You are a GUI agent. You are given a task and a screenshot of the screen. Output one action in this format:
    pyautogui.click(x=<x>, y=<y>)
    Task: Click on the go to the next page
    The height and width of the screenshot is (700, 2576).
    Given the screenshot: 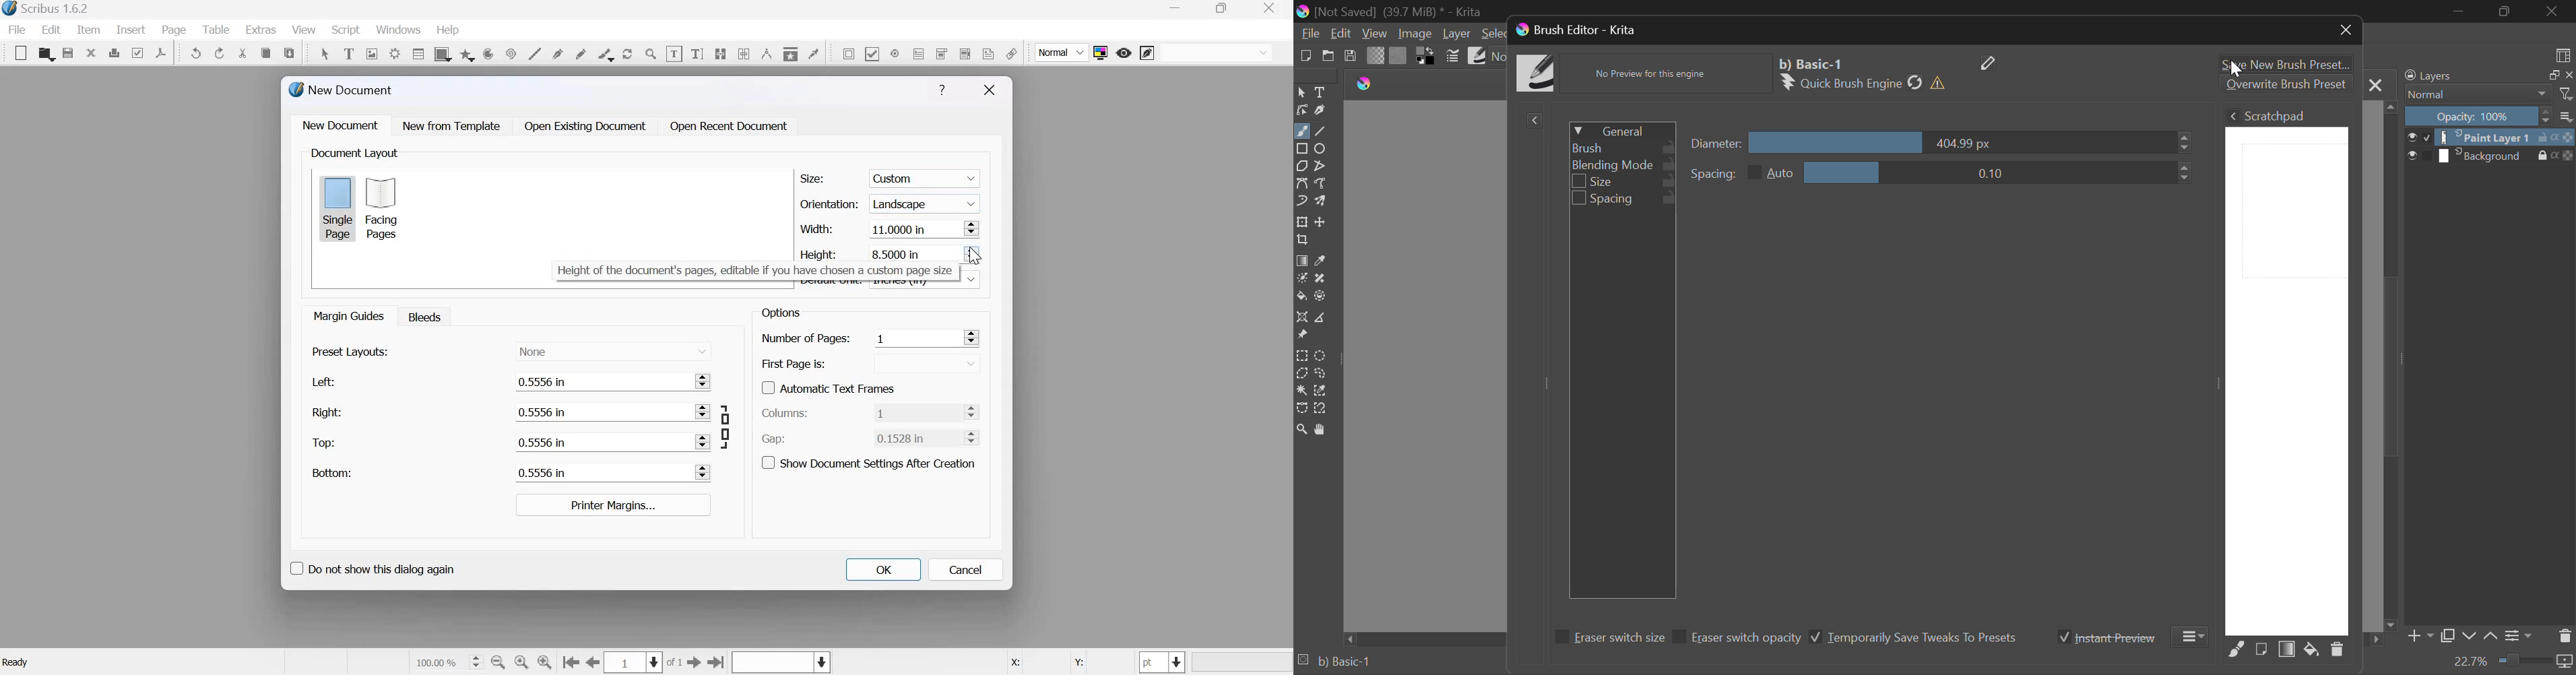 What is the action you would take?
    pyautogui.click(x=695, y=662)
    